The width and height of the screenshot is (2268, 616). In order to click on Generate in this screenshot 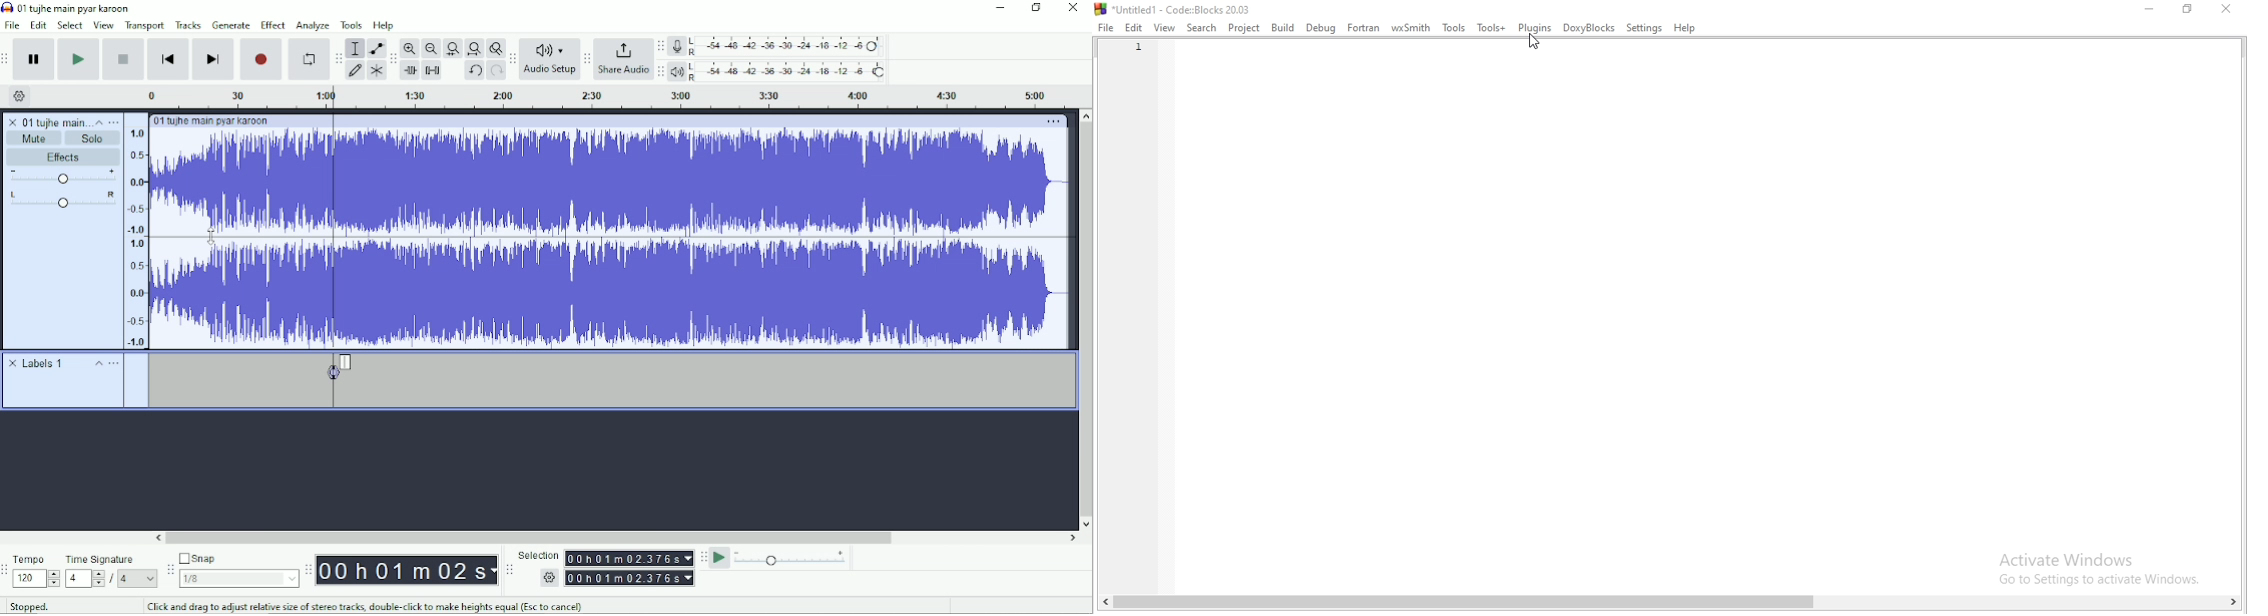, I will do `click(231, 25)`.